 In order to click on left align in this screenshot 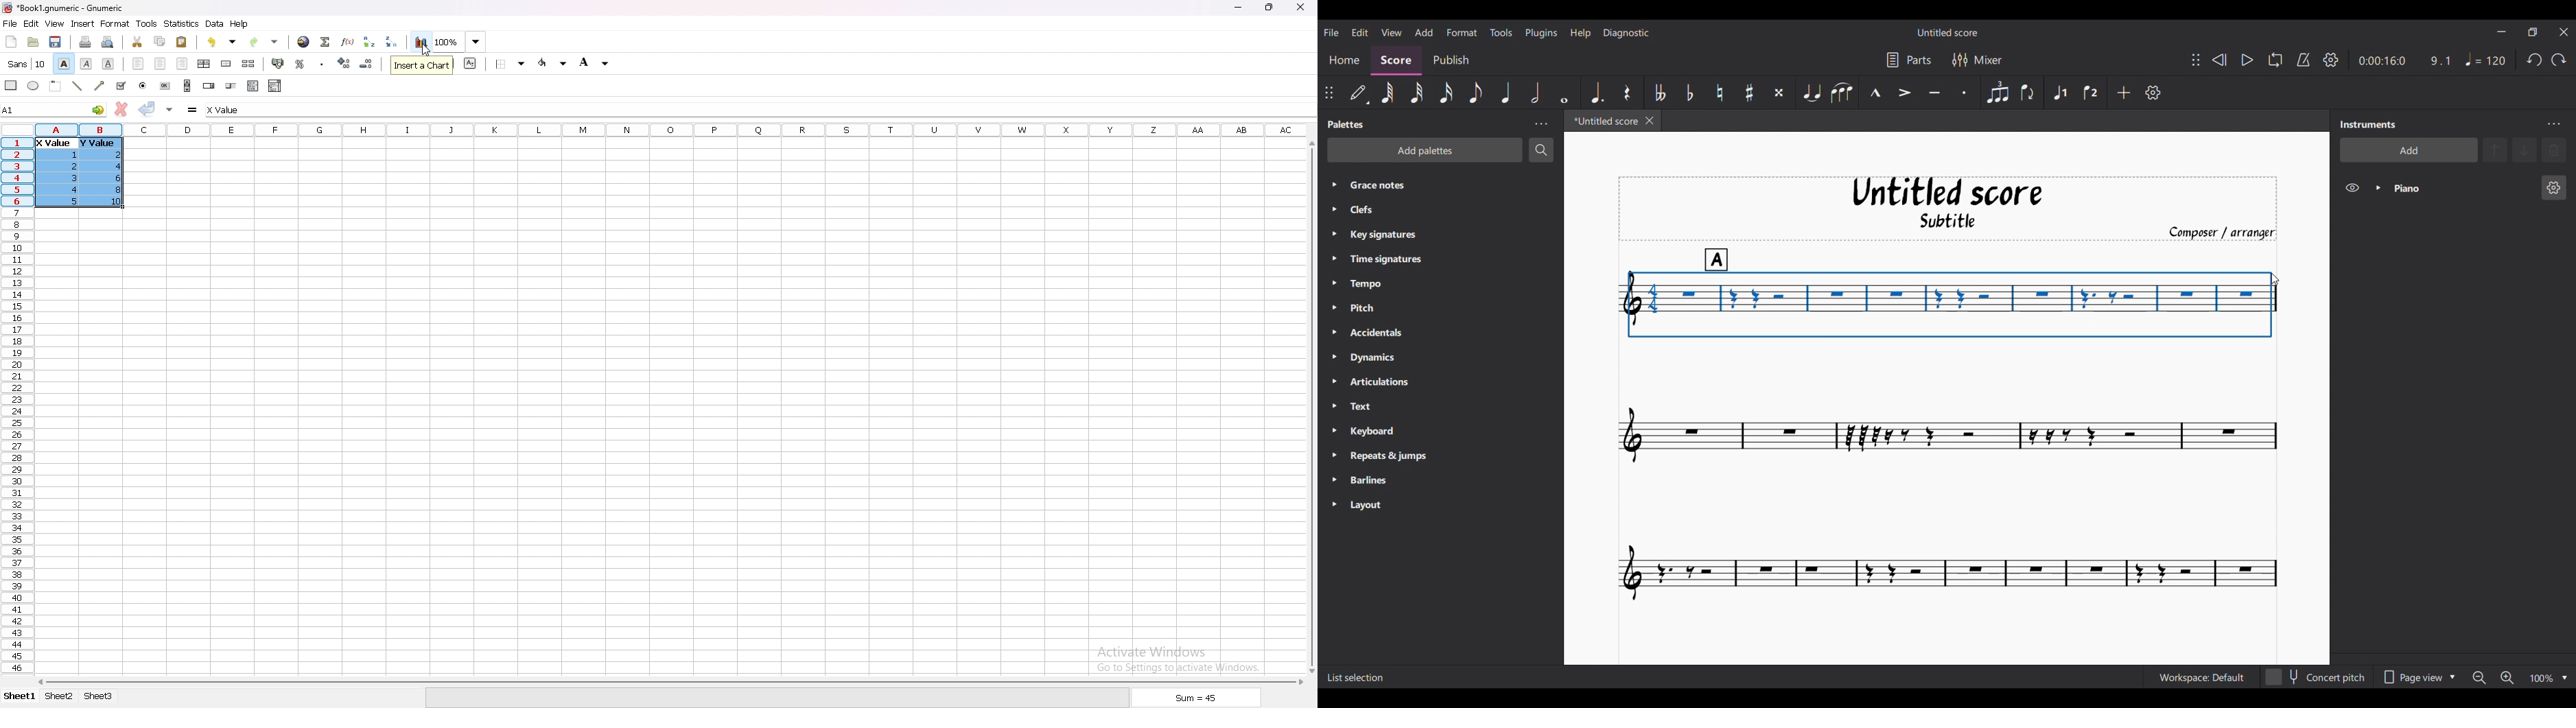, I will do `click(138, 62)`.